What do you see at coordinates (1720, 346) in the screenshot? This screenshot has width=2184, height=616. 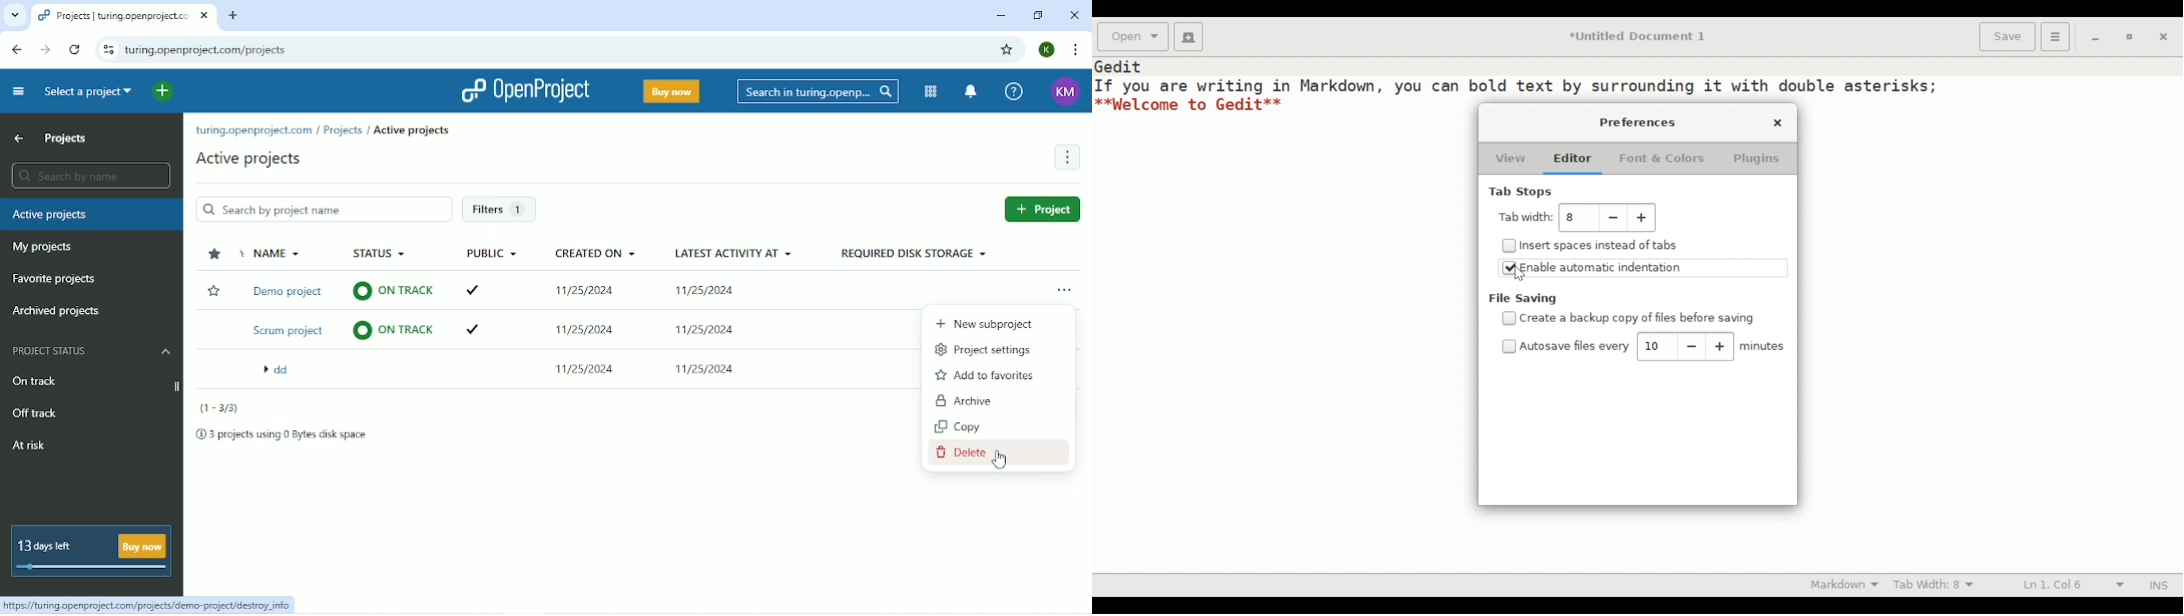 I see `increase autosave value` at bounding box center [1720, 346].